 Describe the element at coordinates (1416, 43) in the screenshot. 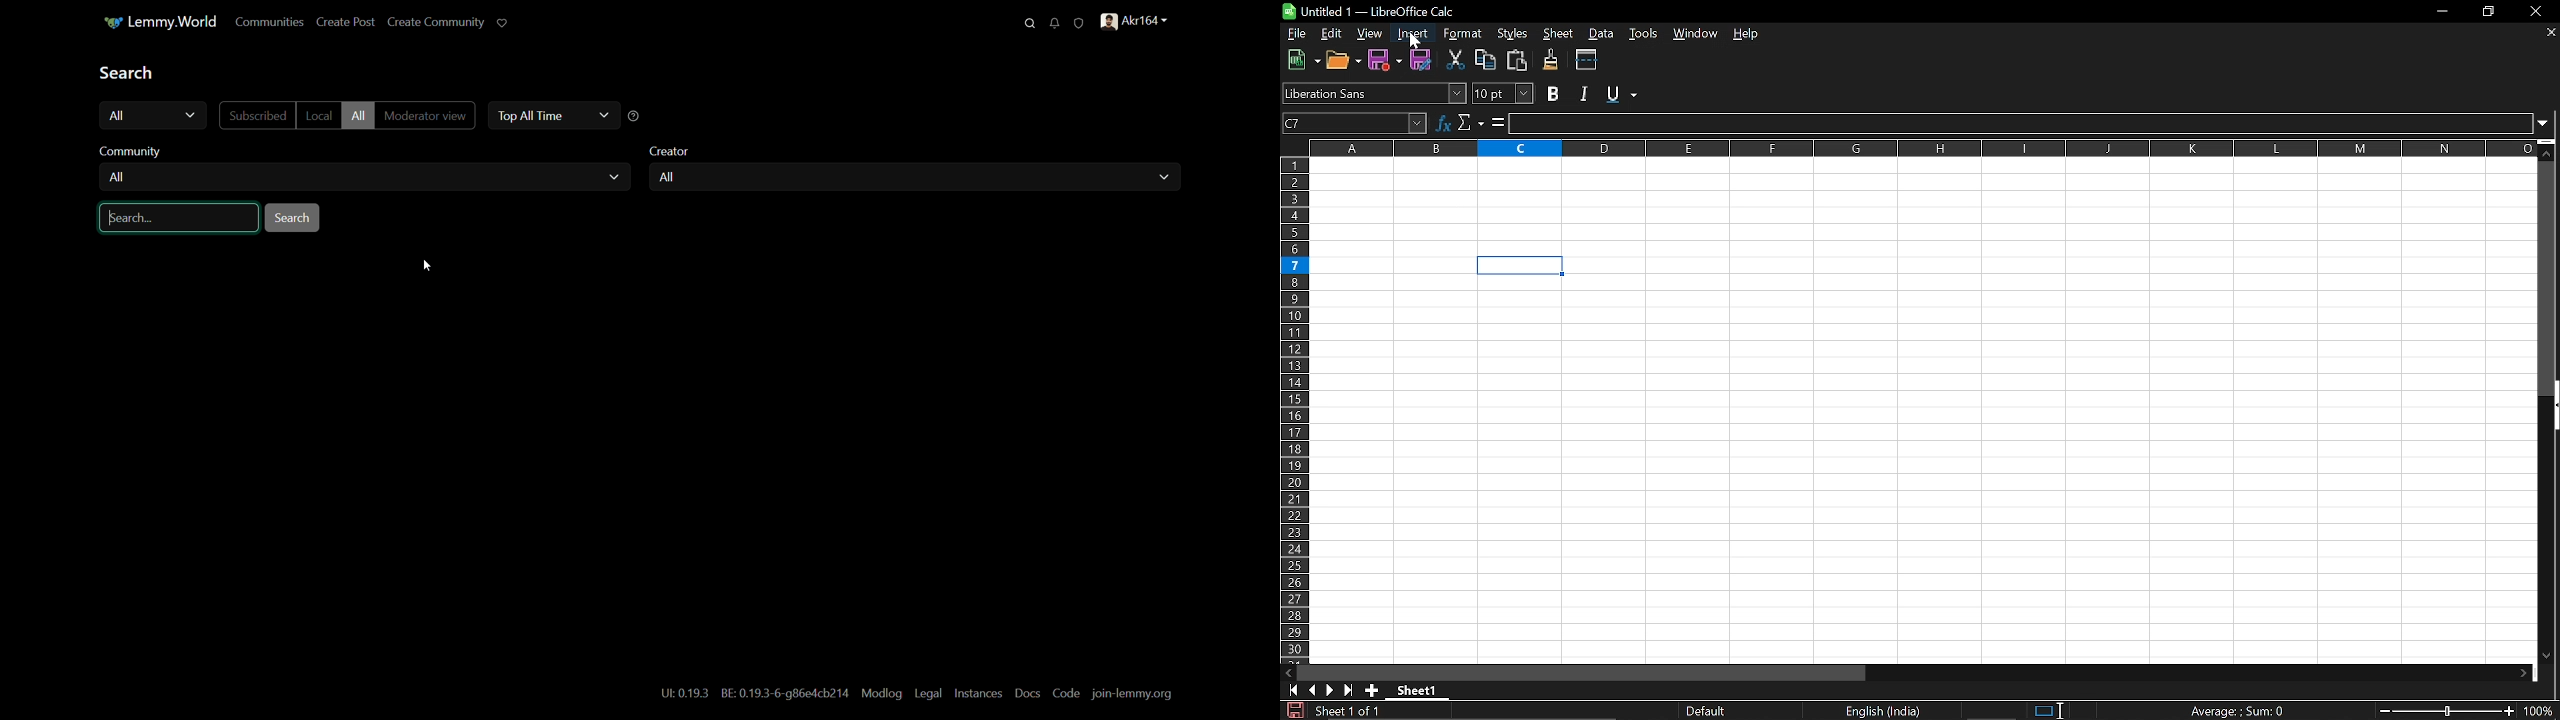

I see `Cursor` at that location.